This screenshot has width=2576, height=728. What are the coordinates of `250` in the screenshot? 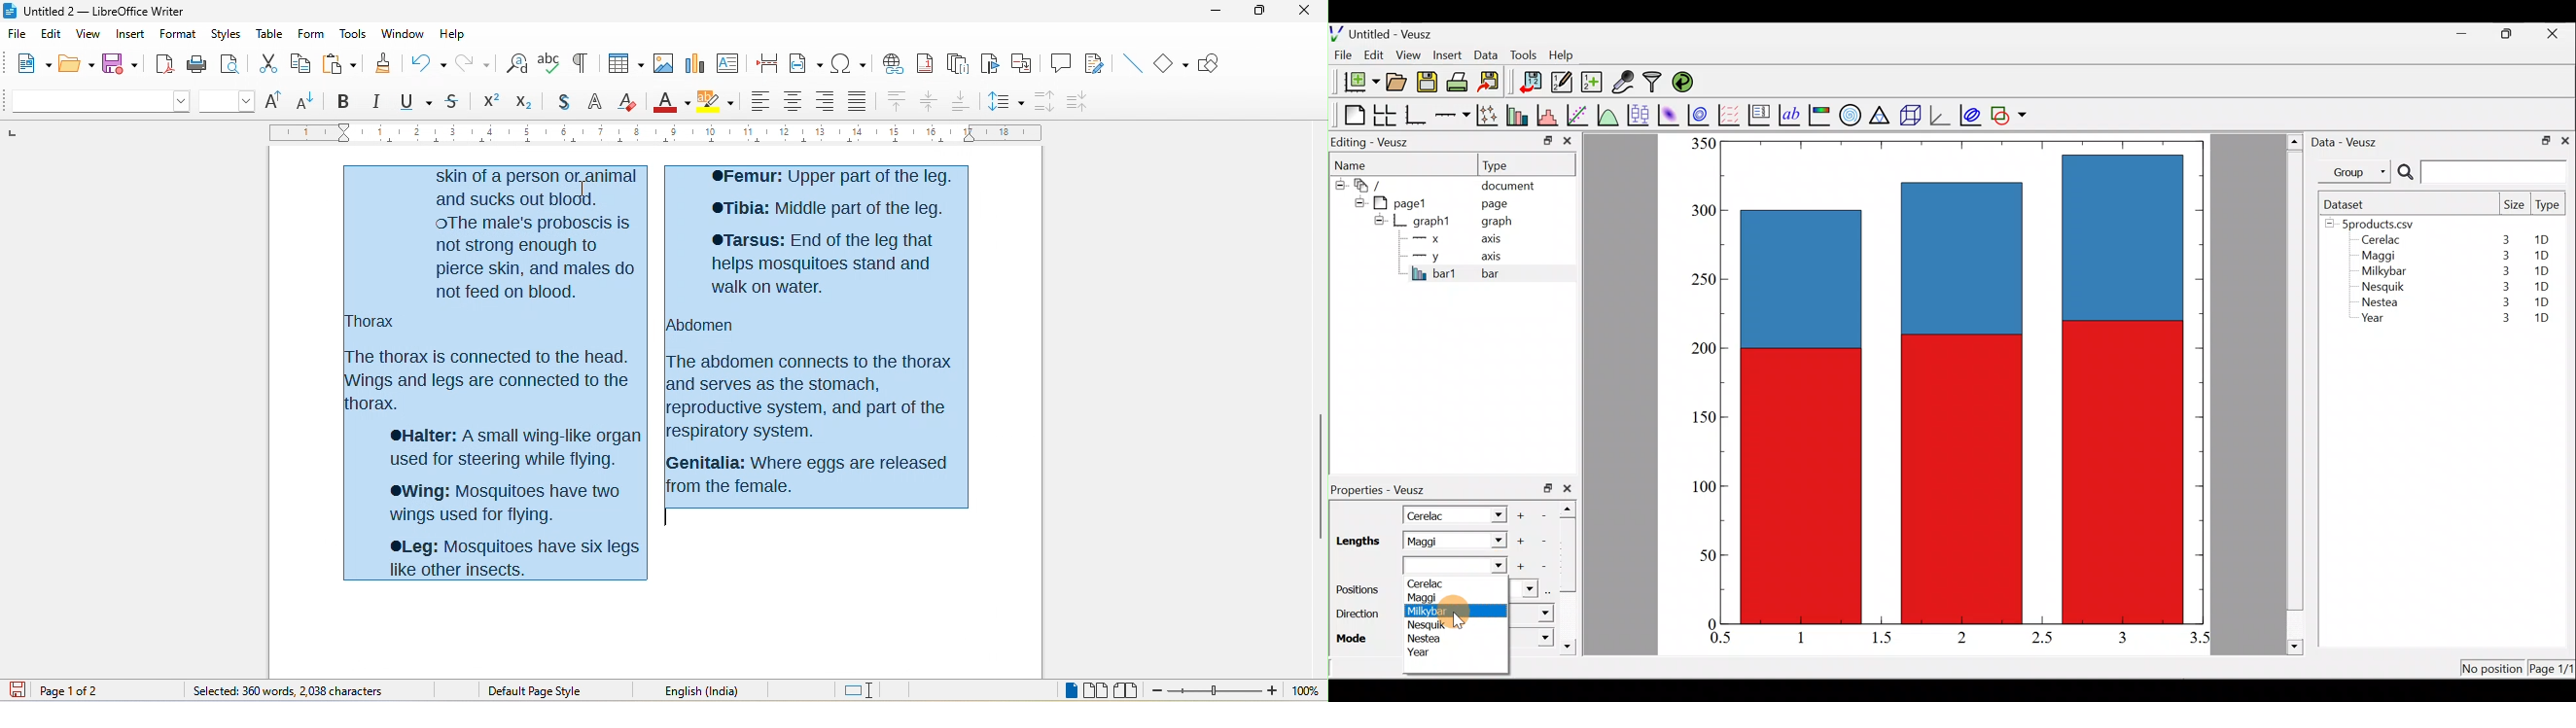 It's located at (1700, 278).